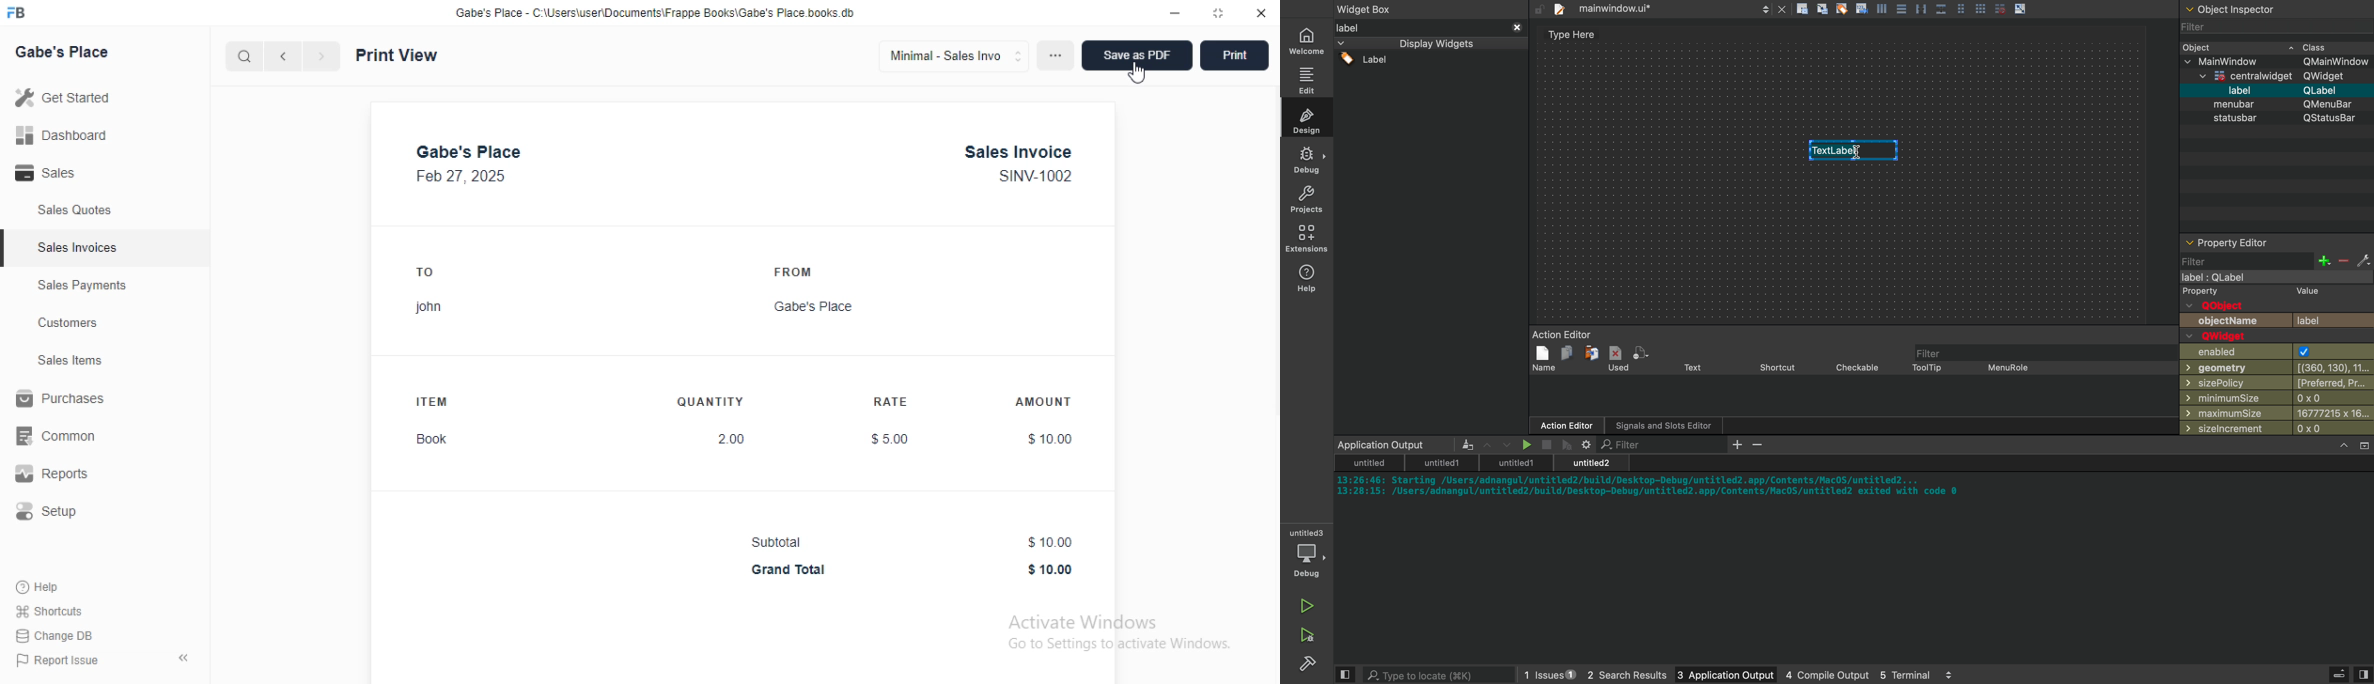 The image size is (2380, 700). I want to click on minimize, so click(1175, 13).